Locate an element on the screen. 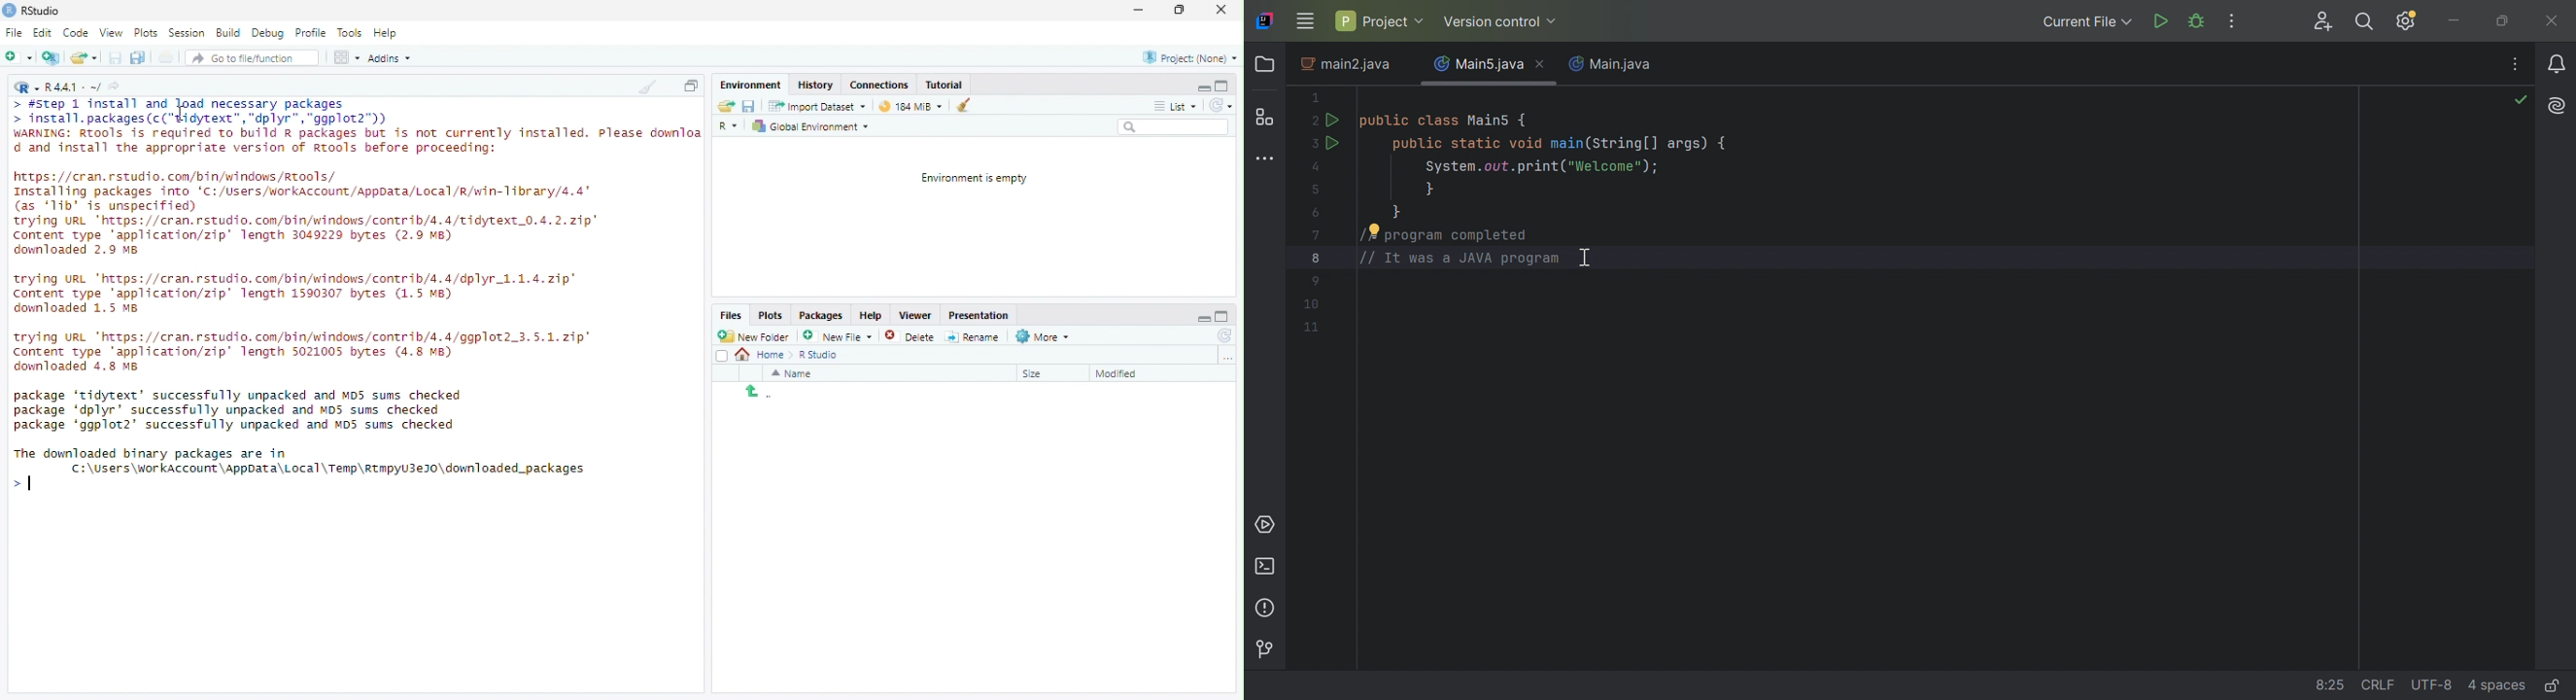 This screenshot has width=2576, height=700. Checkbox is located at coordinates (722, 357).